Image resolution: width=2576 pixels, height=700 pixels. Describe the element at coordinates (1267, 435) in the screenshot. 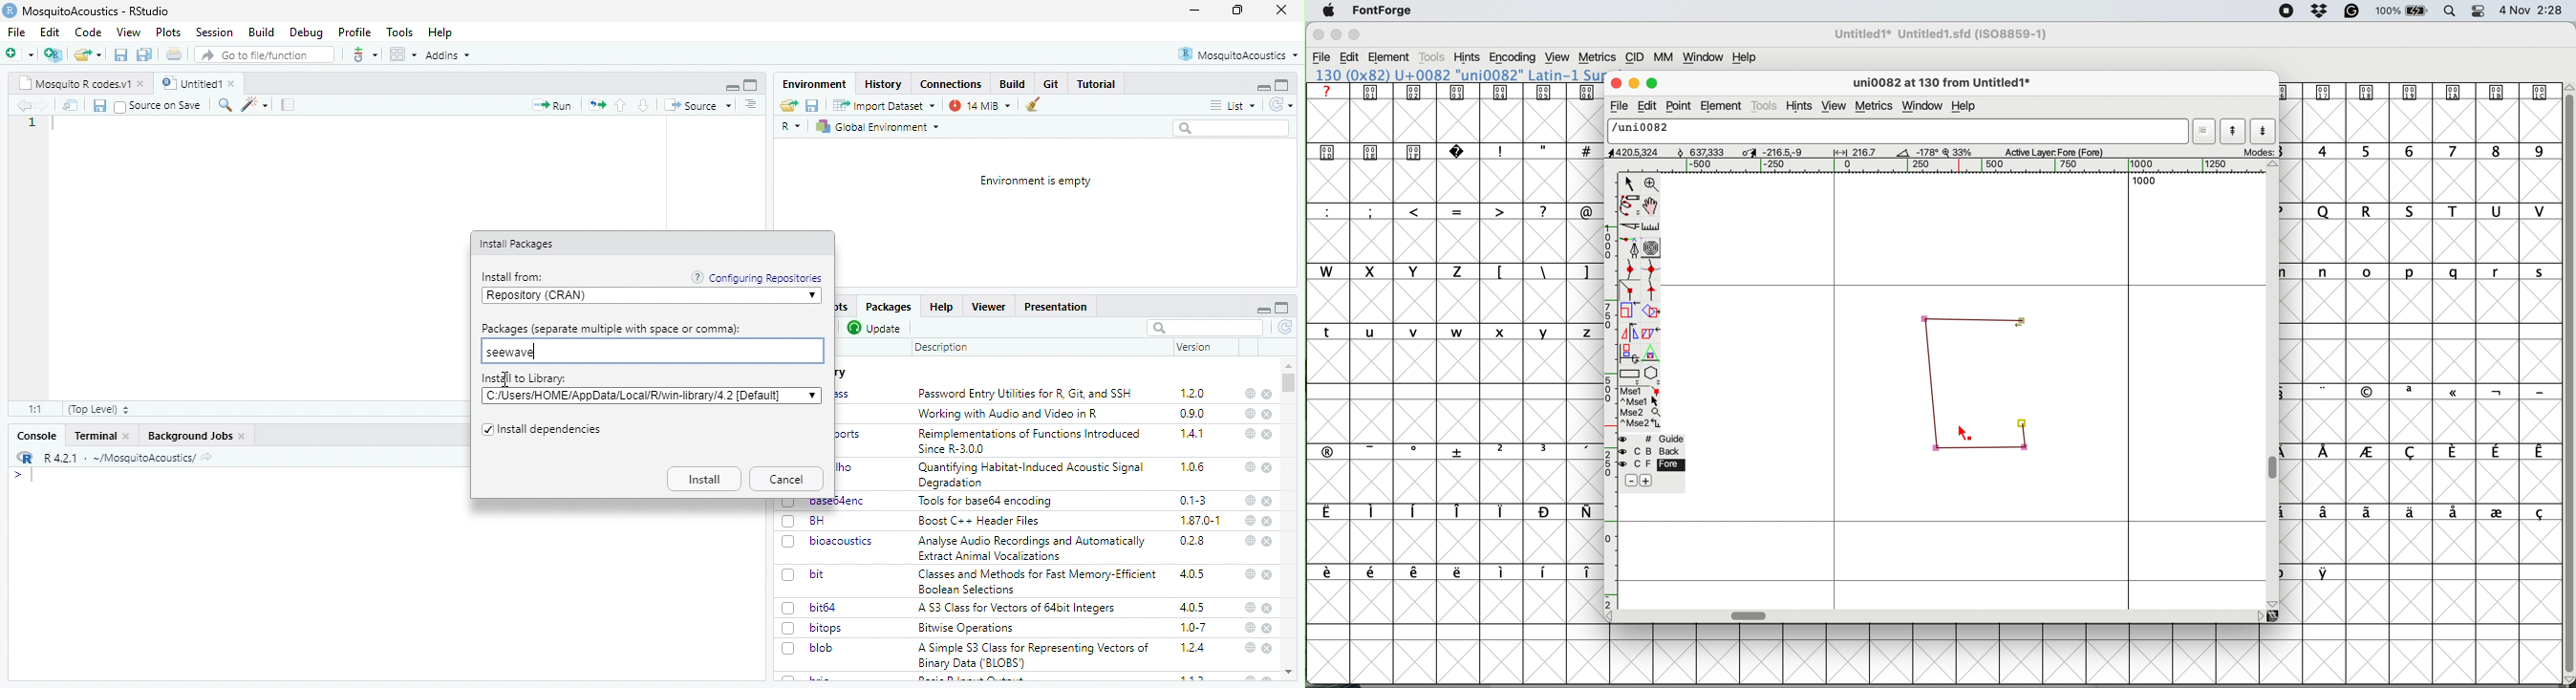

I see `close` at that location.